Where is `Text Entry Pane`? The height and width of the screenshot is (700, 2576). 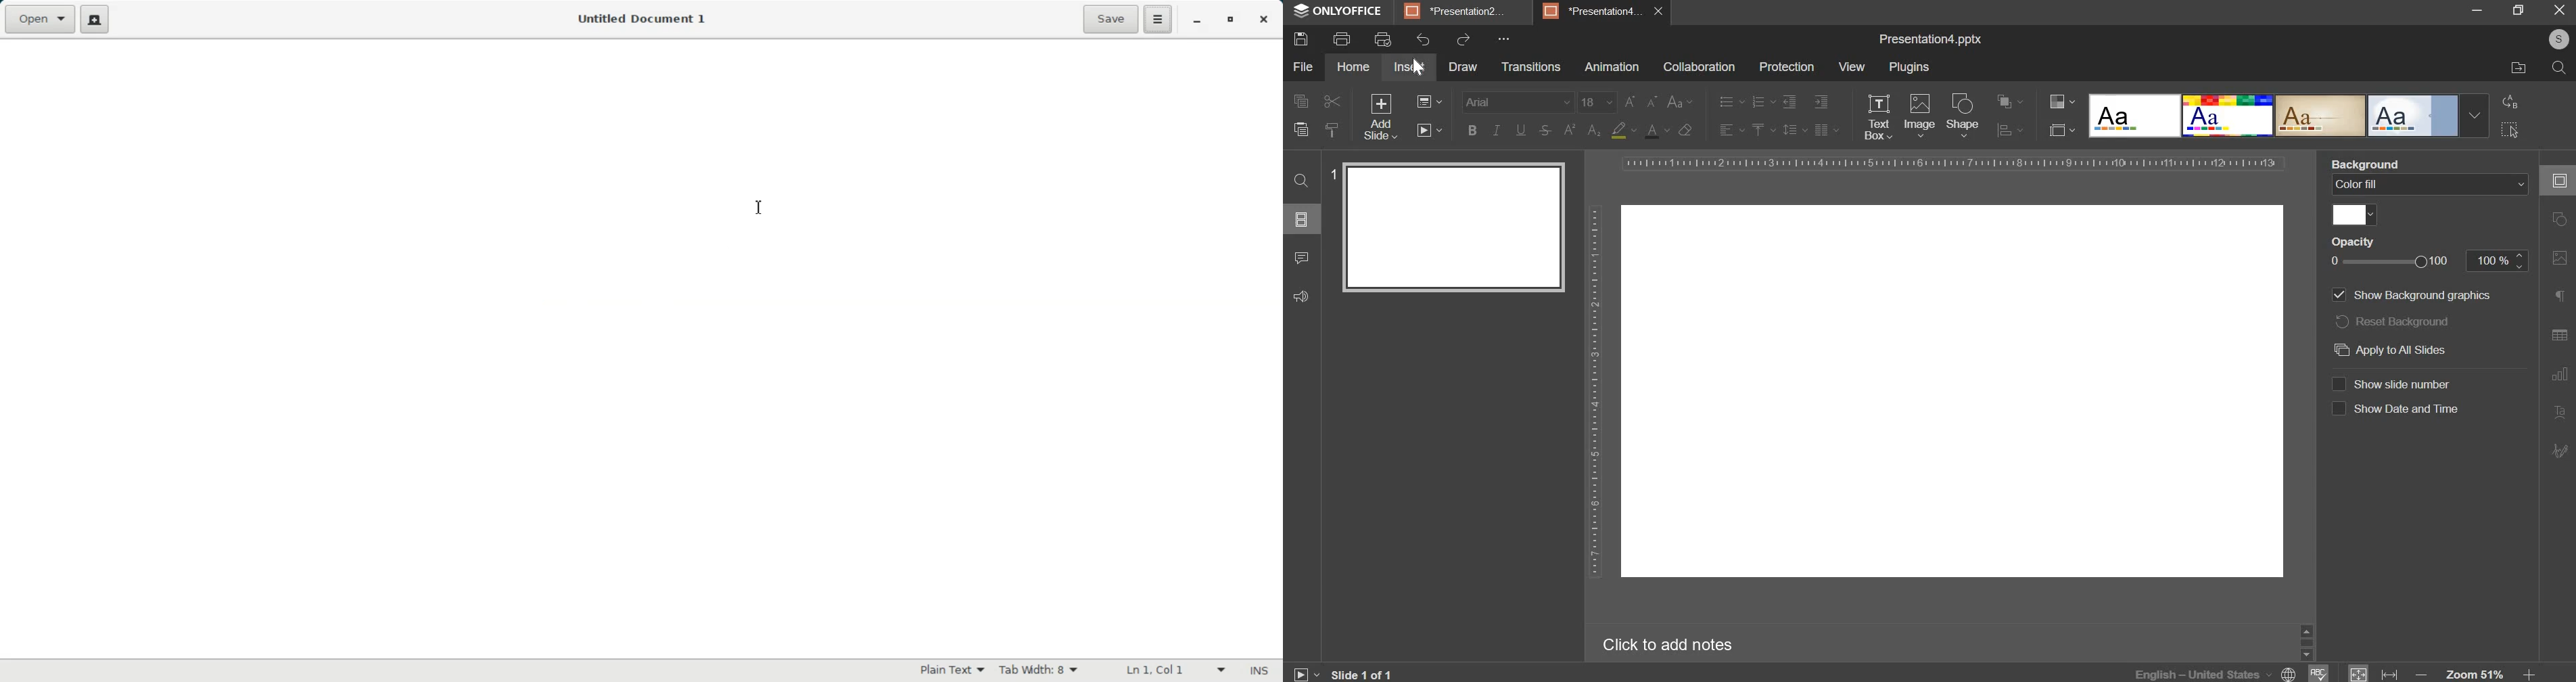
Text Entry Pane is located at coordinates (639, 347).